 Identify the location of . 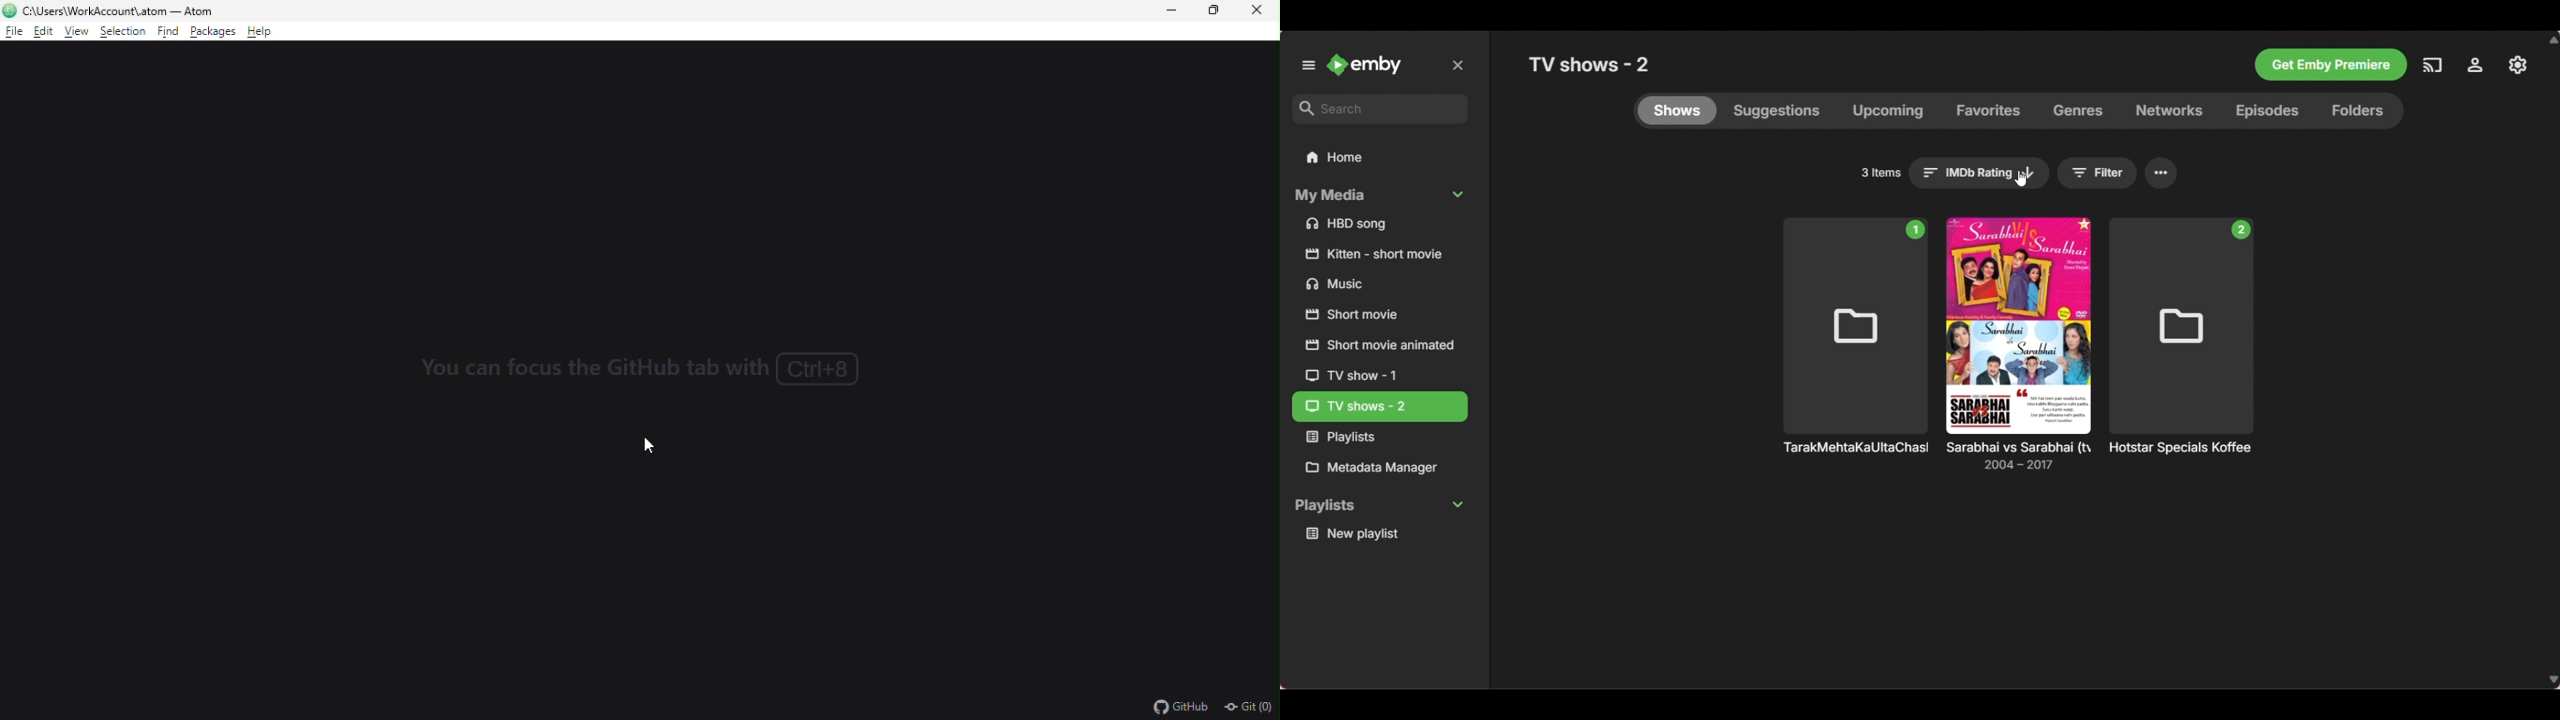
(2021, 460).